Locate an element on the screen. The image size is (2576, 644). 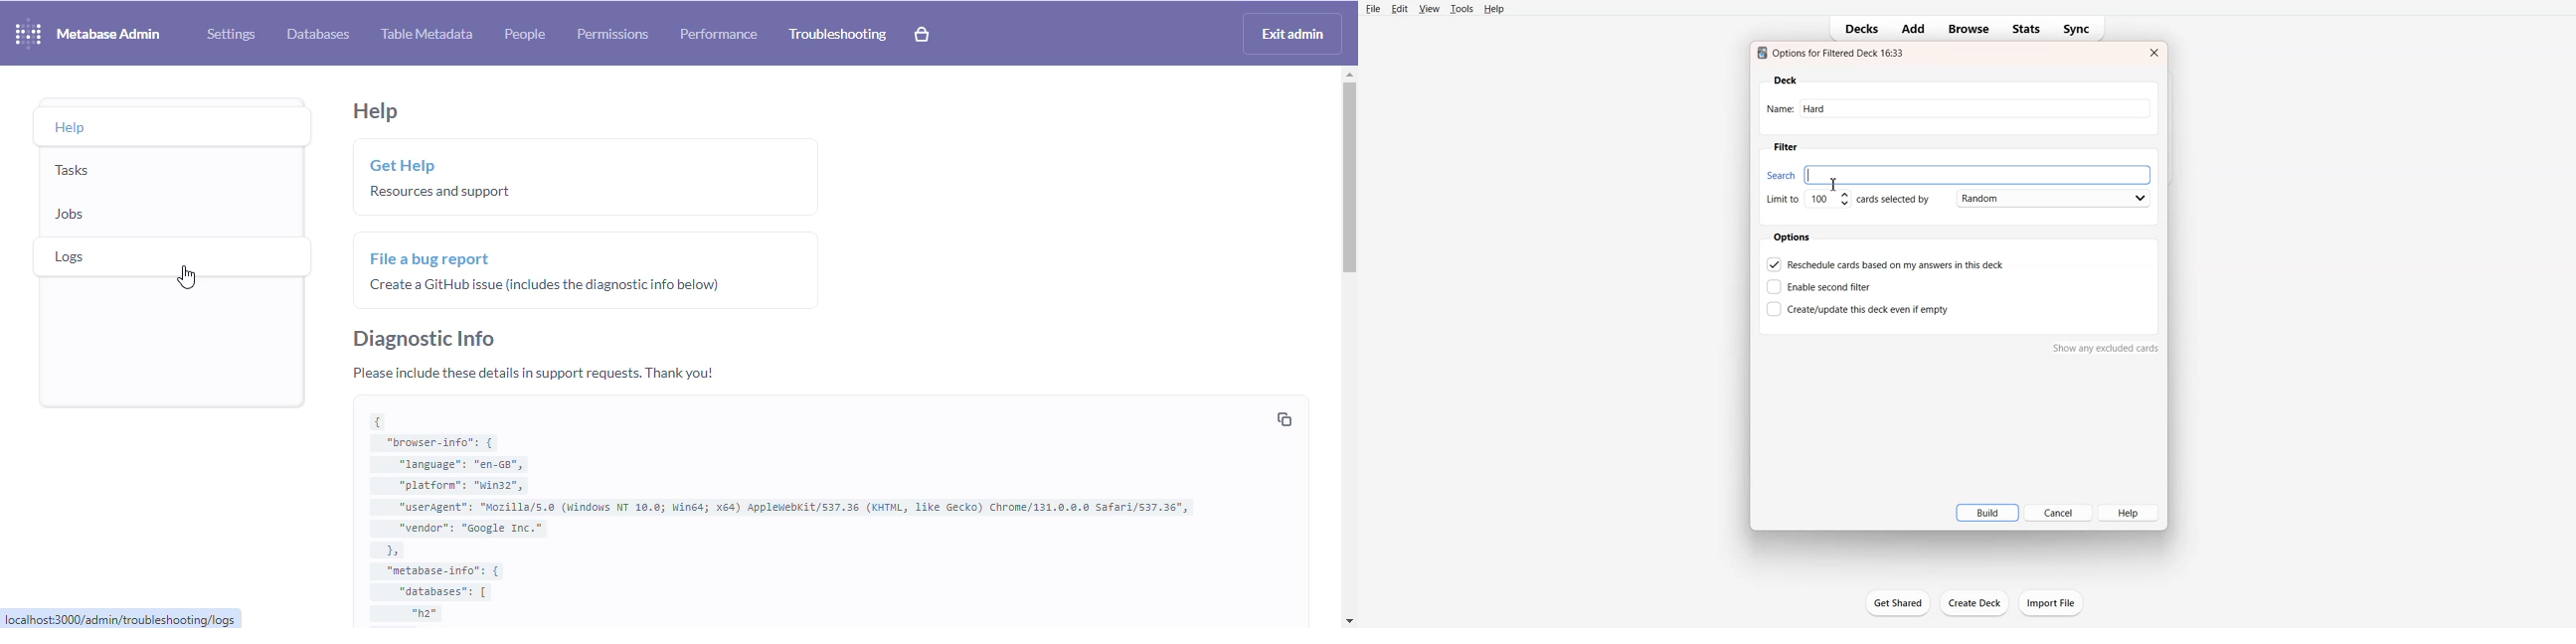
link is located at coordinates (120, 618).